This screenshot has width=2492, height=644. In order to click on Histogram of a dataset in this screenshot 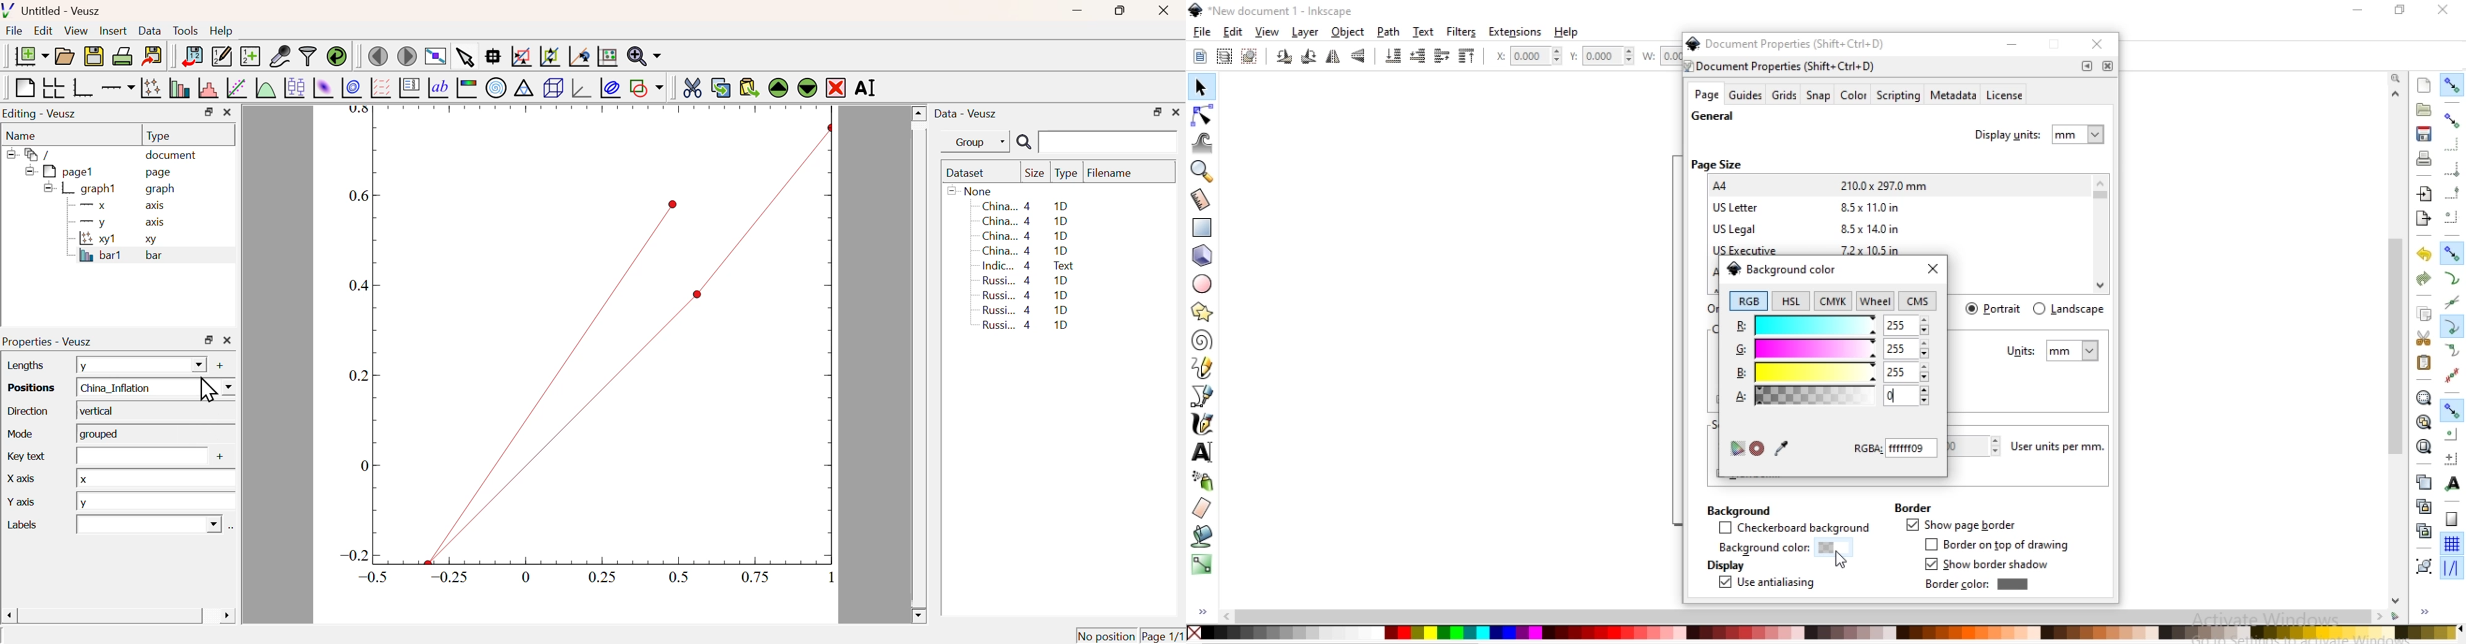, I will do `click(208, 88)`.